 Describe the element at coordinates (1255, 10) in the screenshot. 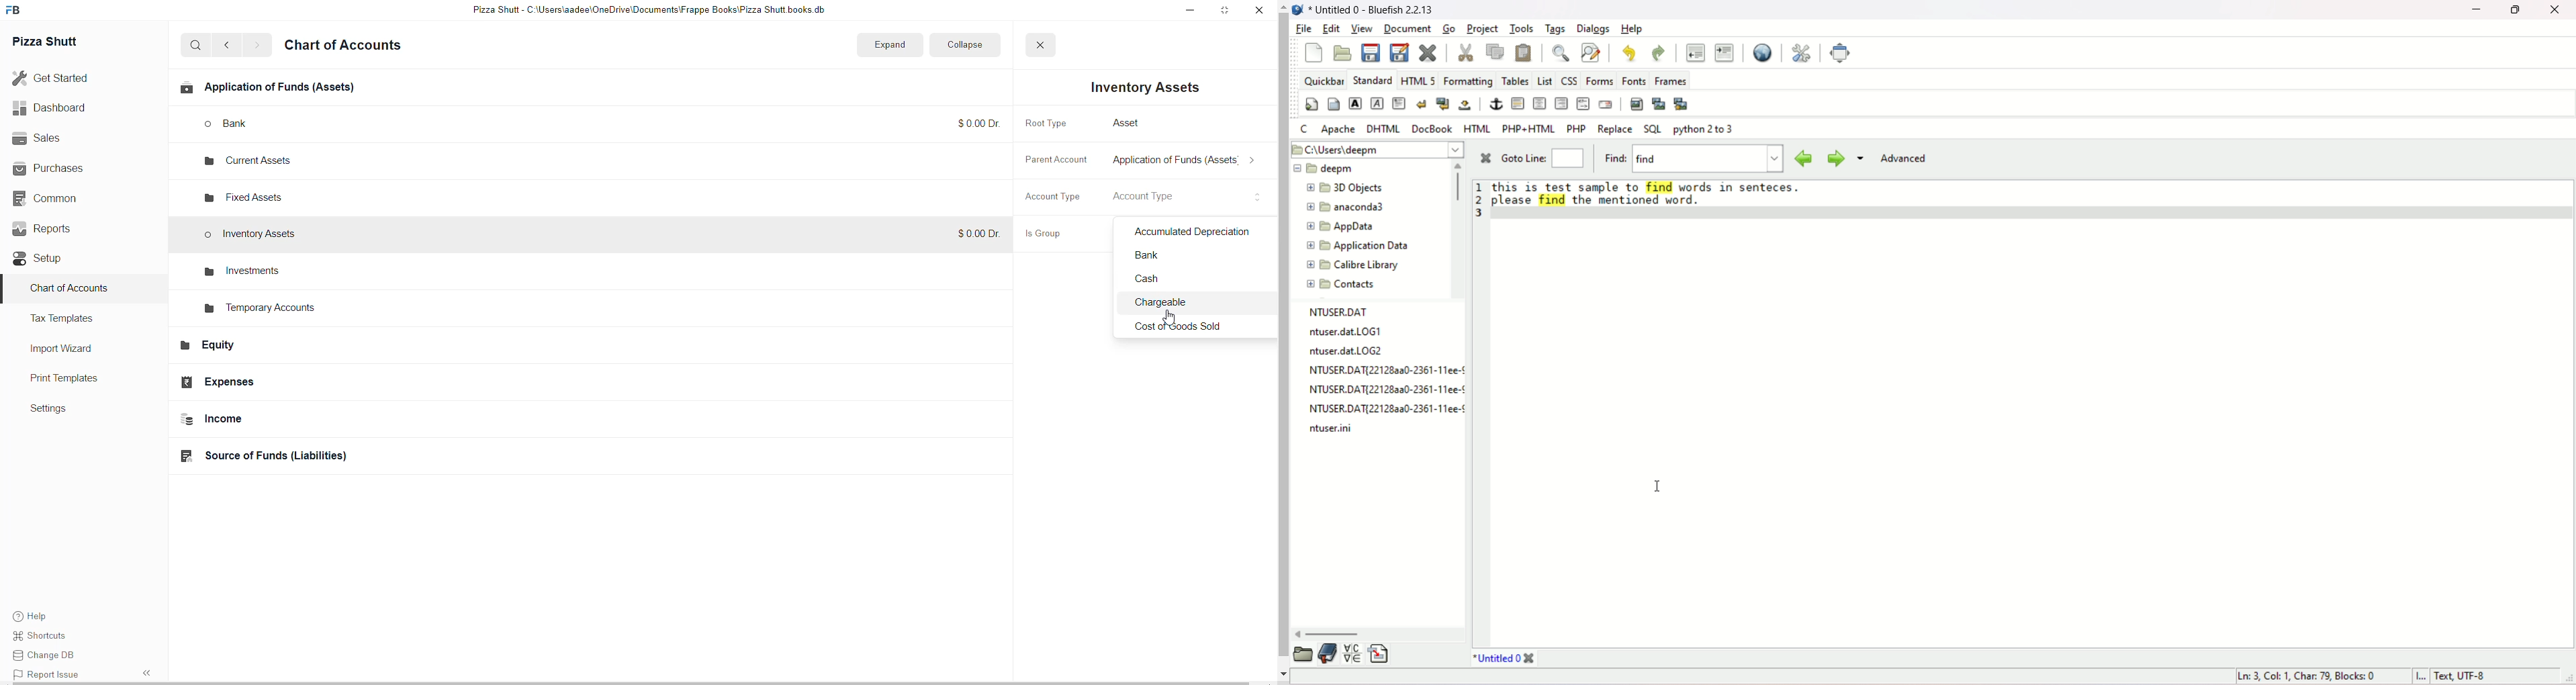

I see `close` at that location.